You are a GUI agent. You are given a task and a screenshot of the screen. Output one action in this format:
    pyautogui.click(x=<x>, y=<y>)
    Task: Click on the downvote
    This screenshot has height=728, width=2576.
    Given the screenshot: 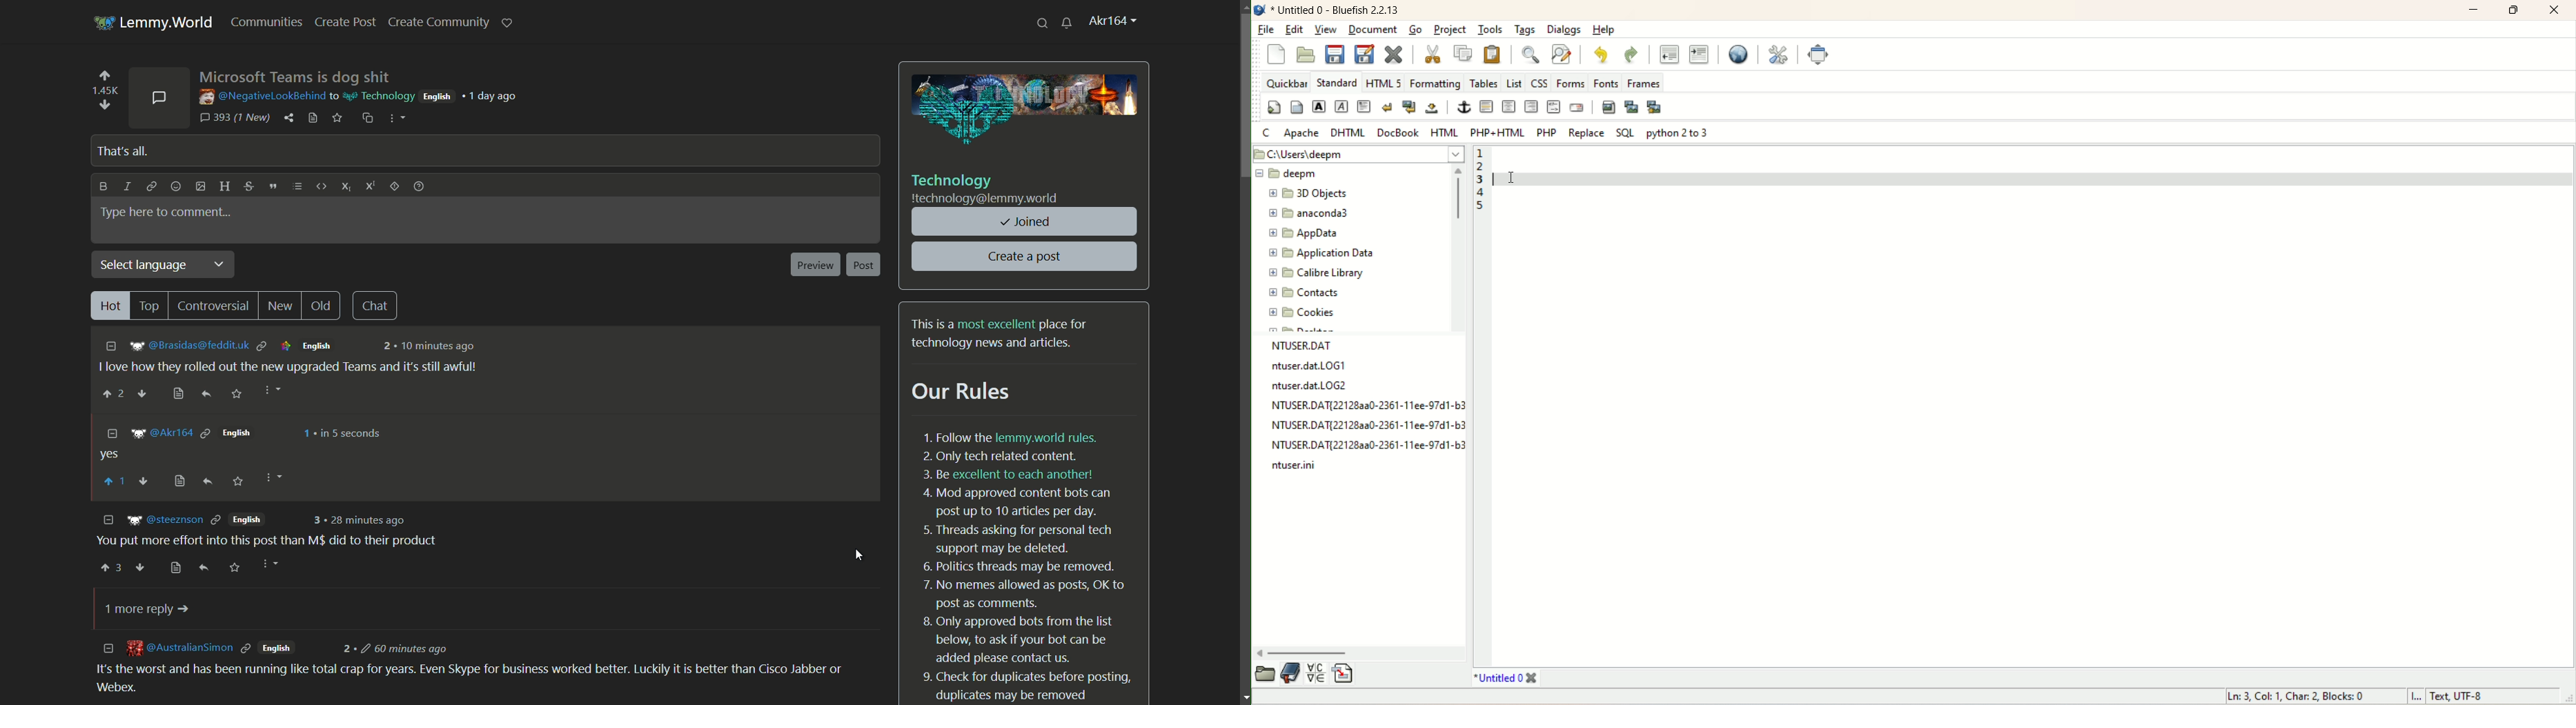 What is the action you would take?
    pyautogui.click(x=143, y=395)
    